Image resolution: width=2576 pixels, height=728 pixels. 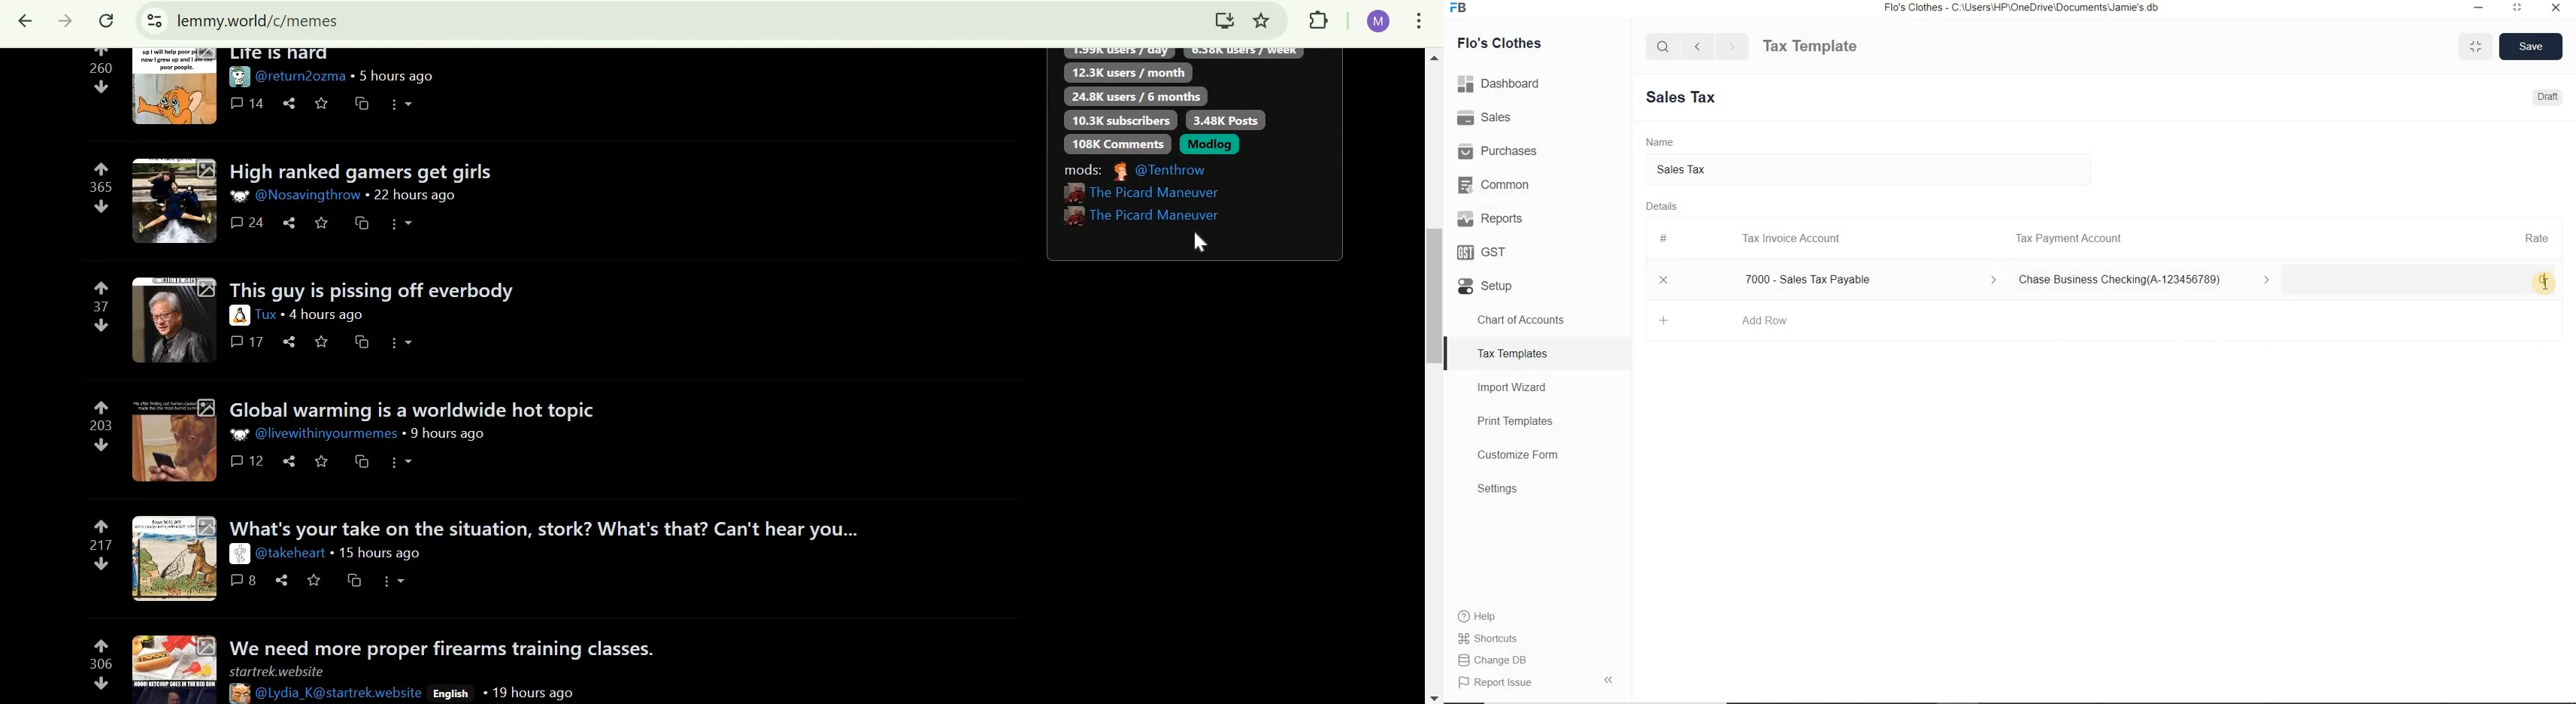 I want to click on picture, so click(x=239, y=554).